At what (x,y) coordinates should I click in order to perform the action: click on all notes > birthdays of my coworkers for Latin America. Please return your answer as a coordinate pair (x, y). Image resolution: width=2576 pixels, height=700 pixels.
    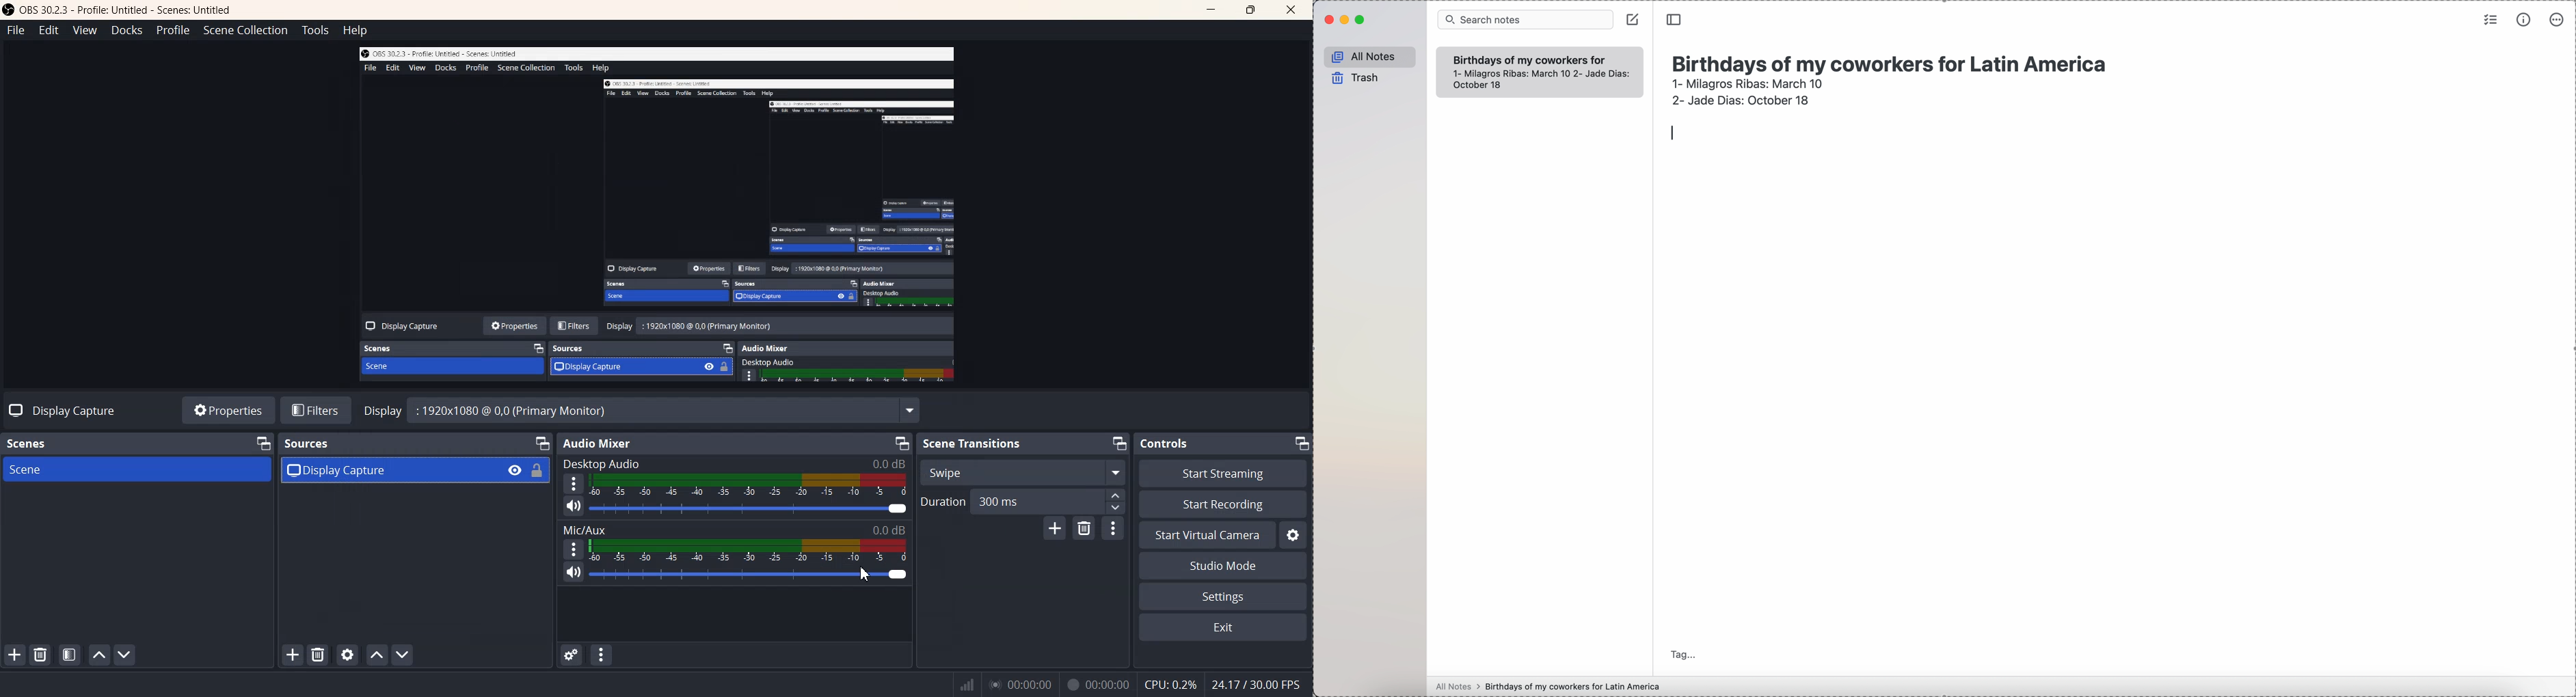
    Looking at the image, I should click on (1550, 686).